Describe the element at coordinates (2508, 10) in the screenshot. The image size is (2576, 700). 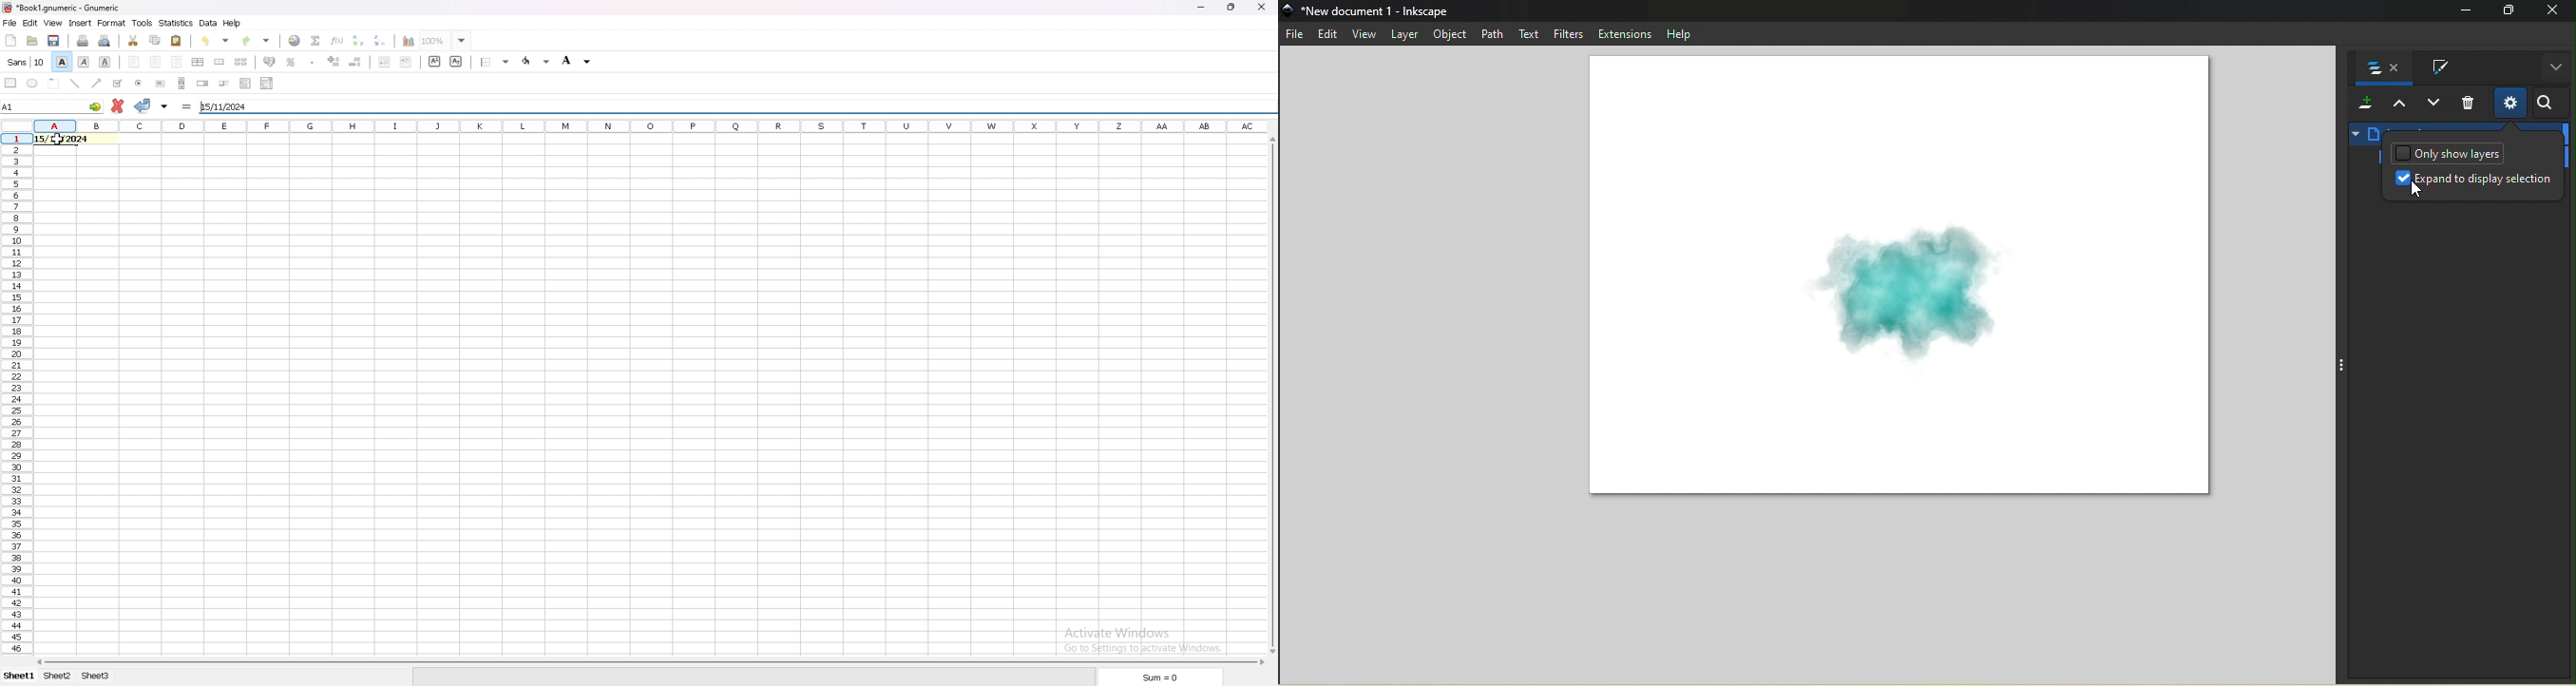
I see `Maximize` at that location.